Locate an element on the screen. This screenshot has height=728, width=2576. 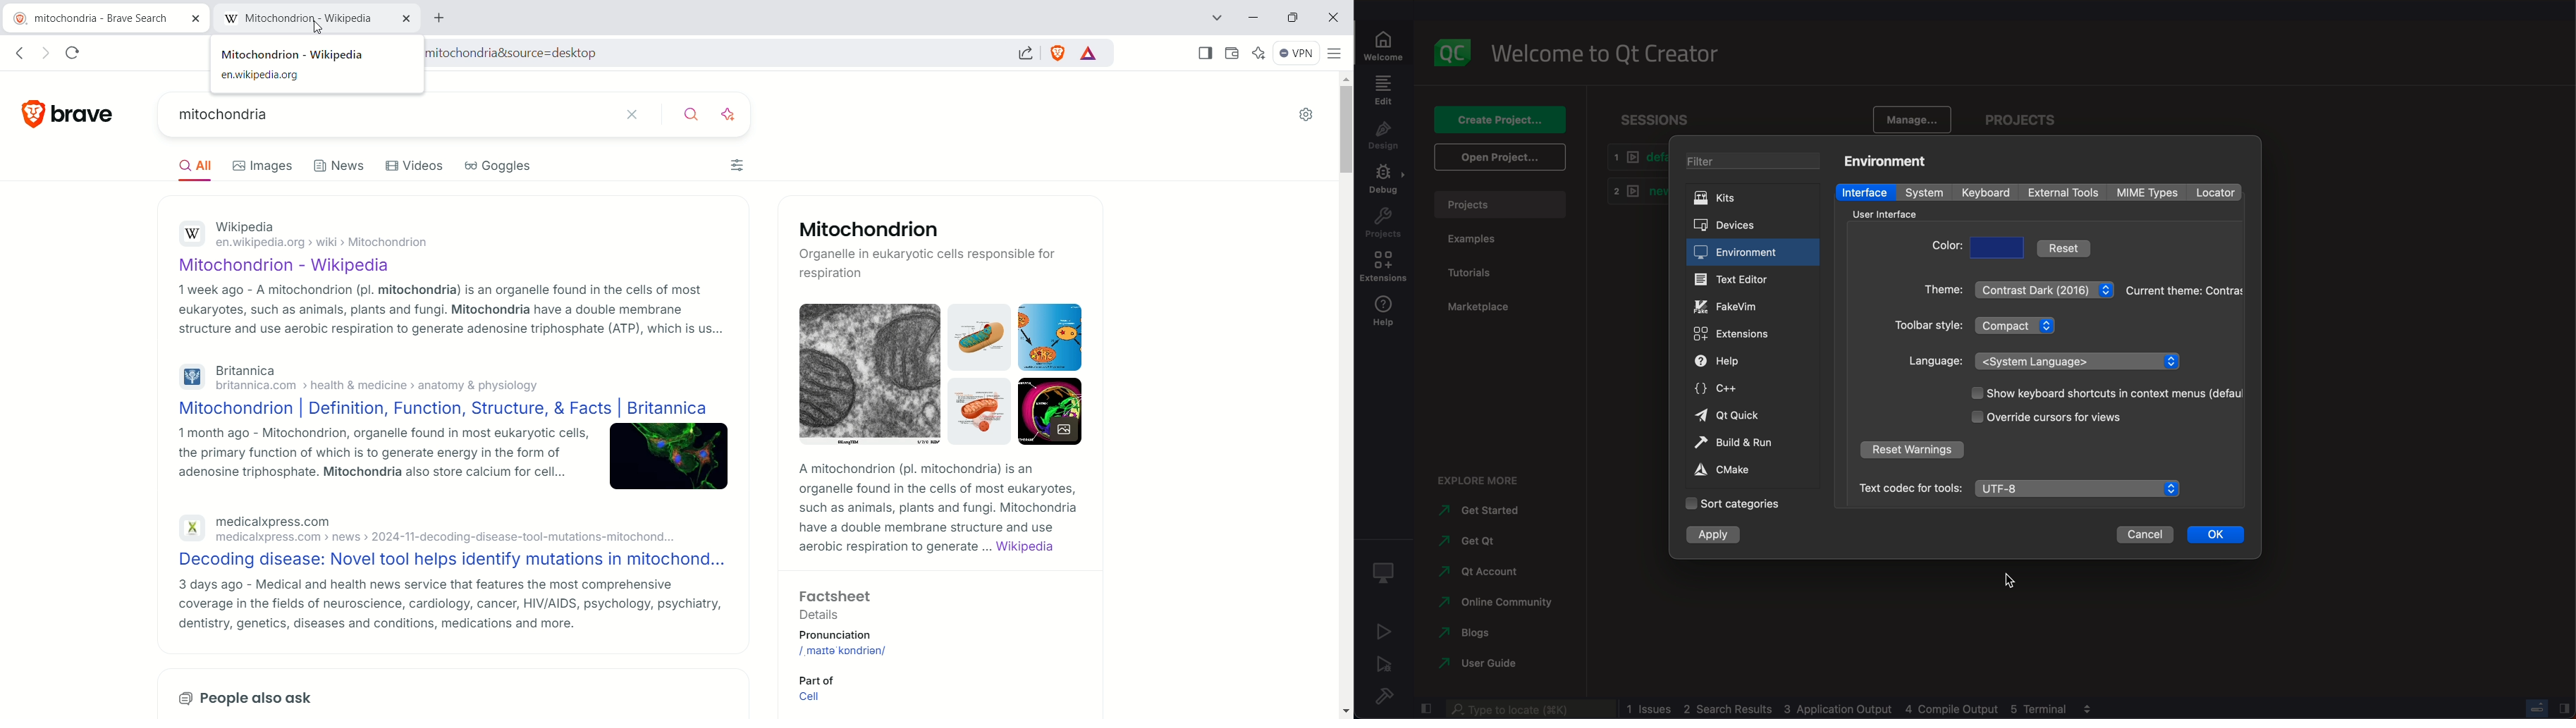
all is located at coordinates (195, 171).